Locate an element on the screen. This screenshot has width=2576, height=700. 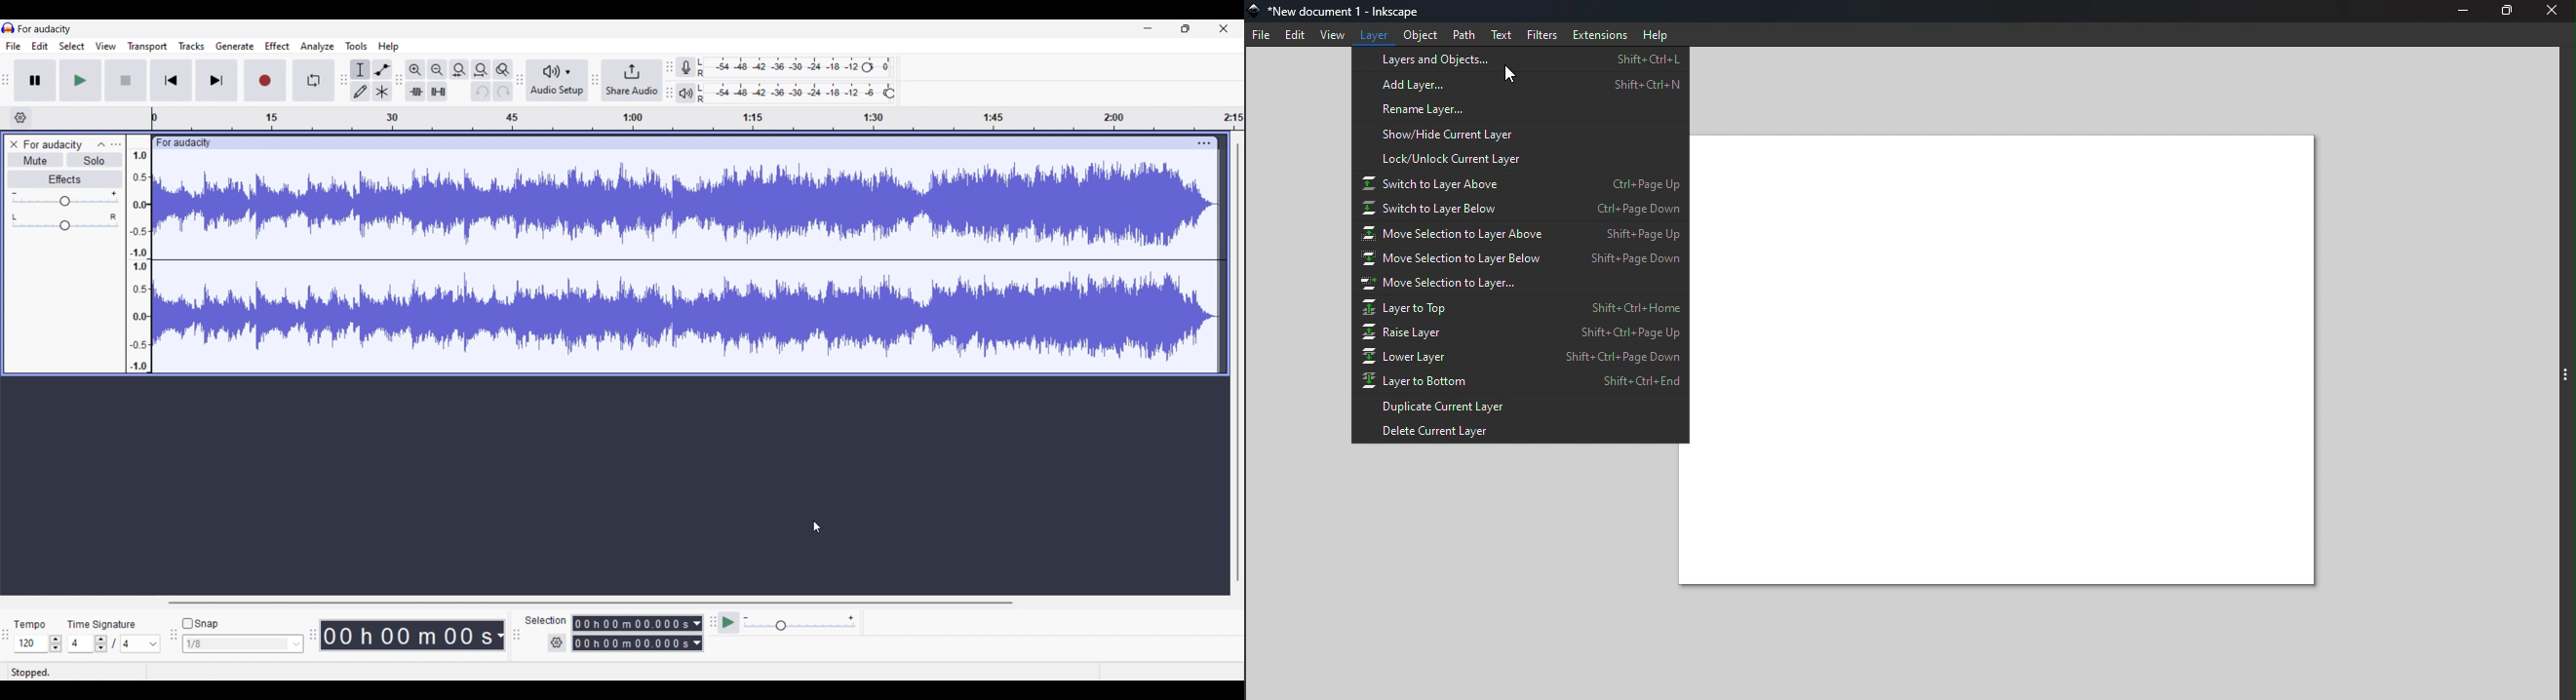
Input time signature is located at coordinates (80, 644).